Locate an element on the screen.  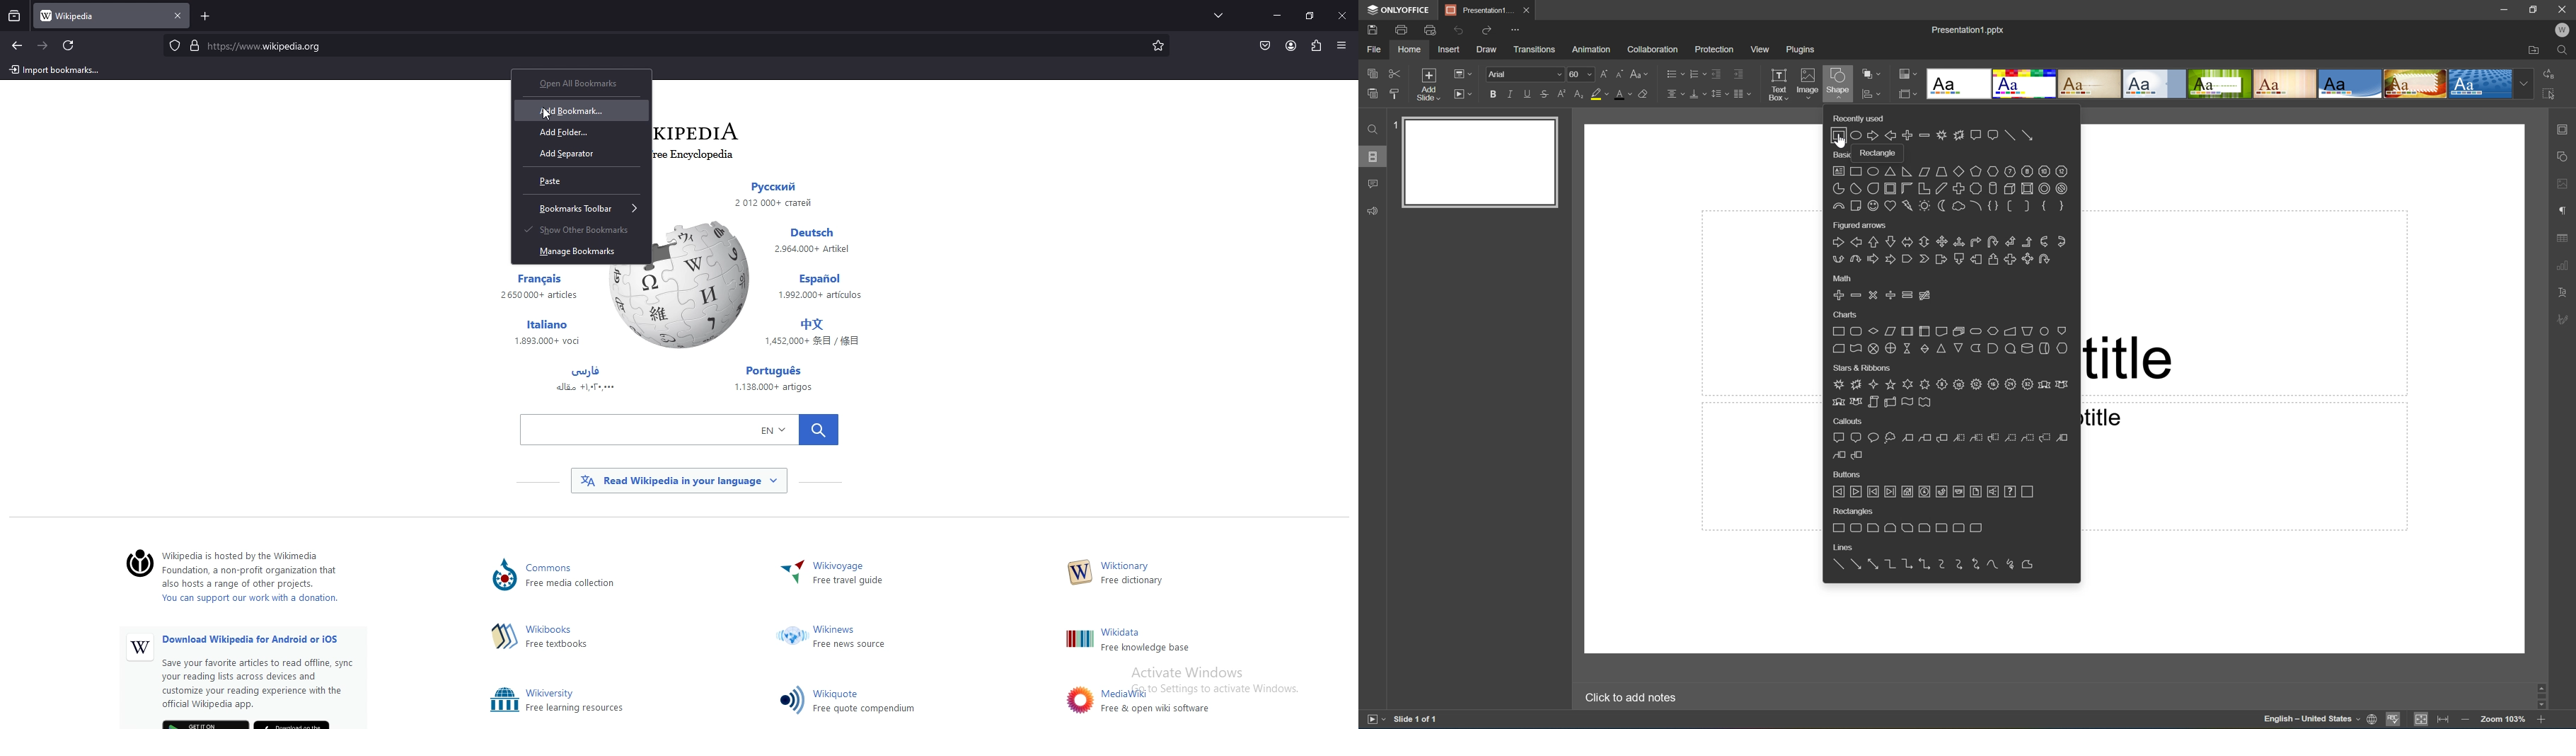
 is located at coordinates (1341, 47).